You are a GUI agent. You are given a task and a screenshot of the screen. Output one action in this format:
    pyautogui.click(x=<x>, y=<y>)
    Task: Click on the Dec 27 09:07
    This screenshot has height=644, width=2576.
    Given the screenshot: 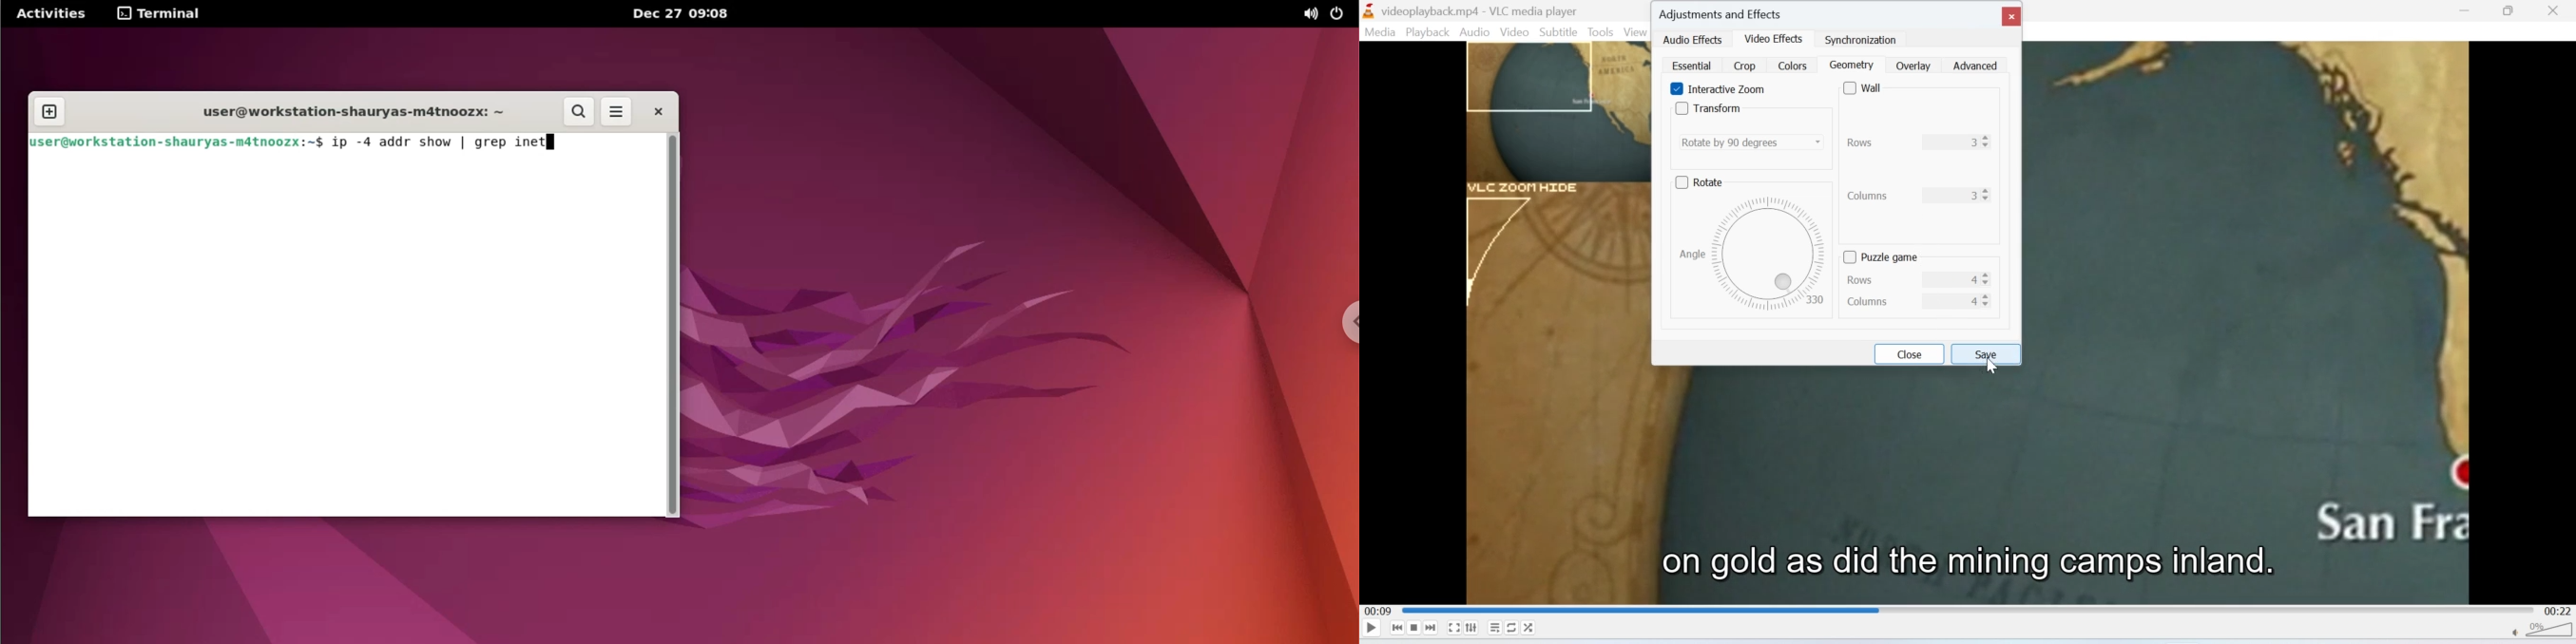 What is the action you would take?
    pyautogui.click(x=686, y=15)
    